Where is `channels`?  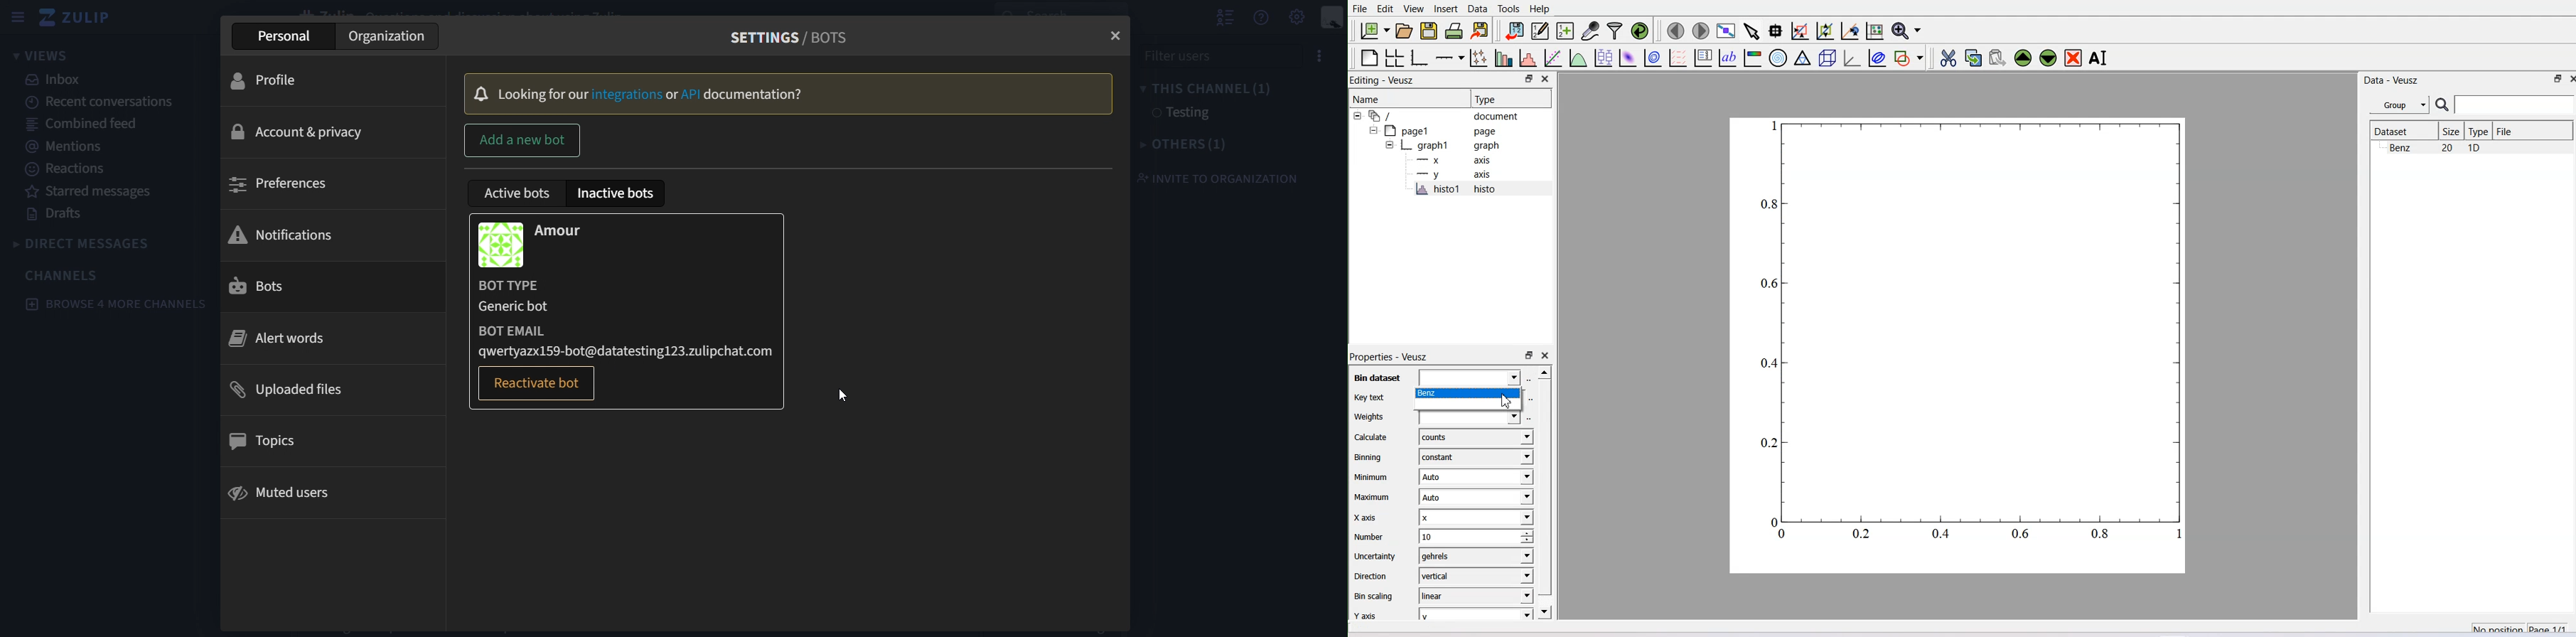
channels is located at coordinates (63, 275).